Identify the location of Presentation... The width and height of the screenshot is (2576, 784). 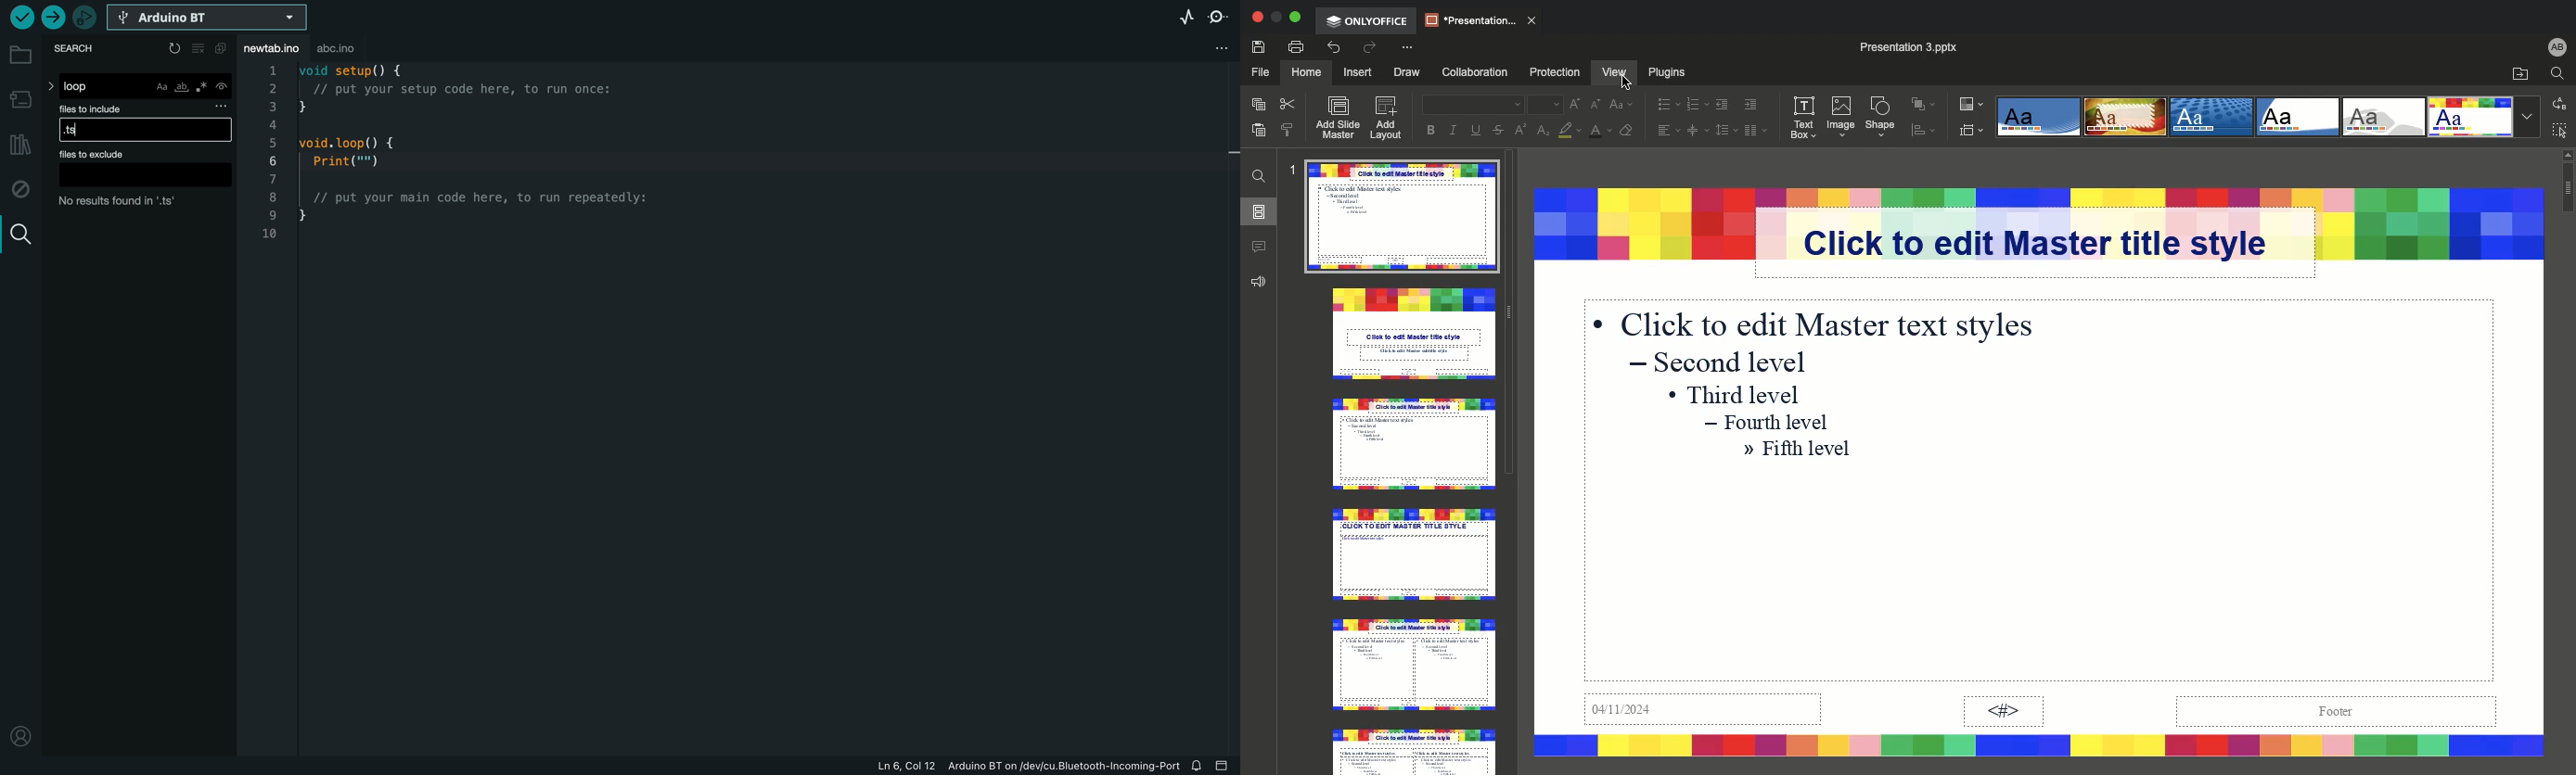
(1480, 19).